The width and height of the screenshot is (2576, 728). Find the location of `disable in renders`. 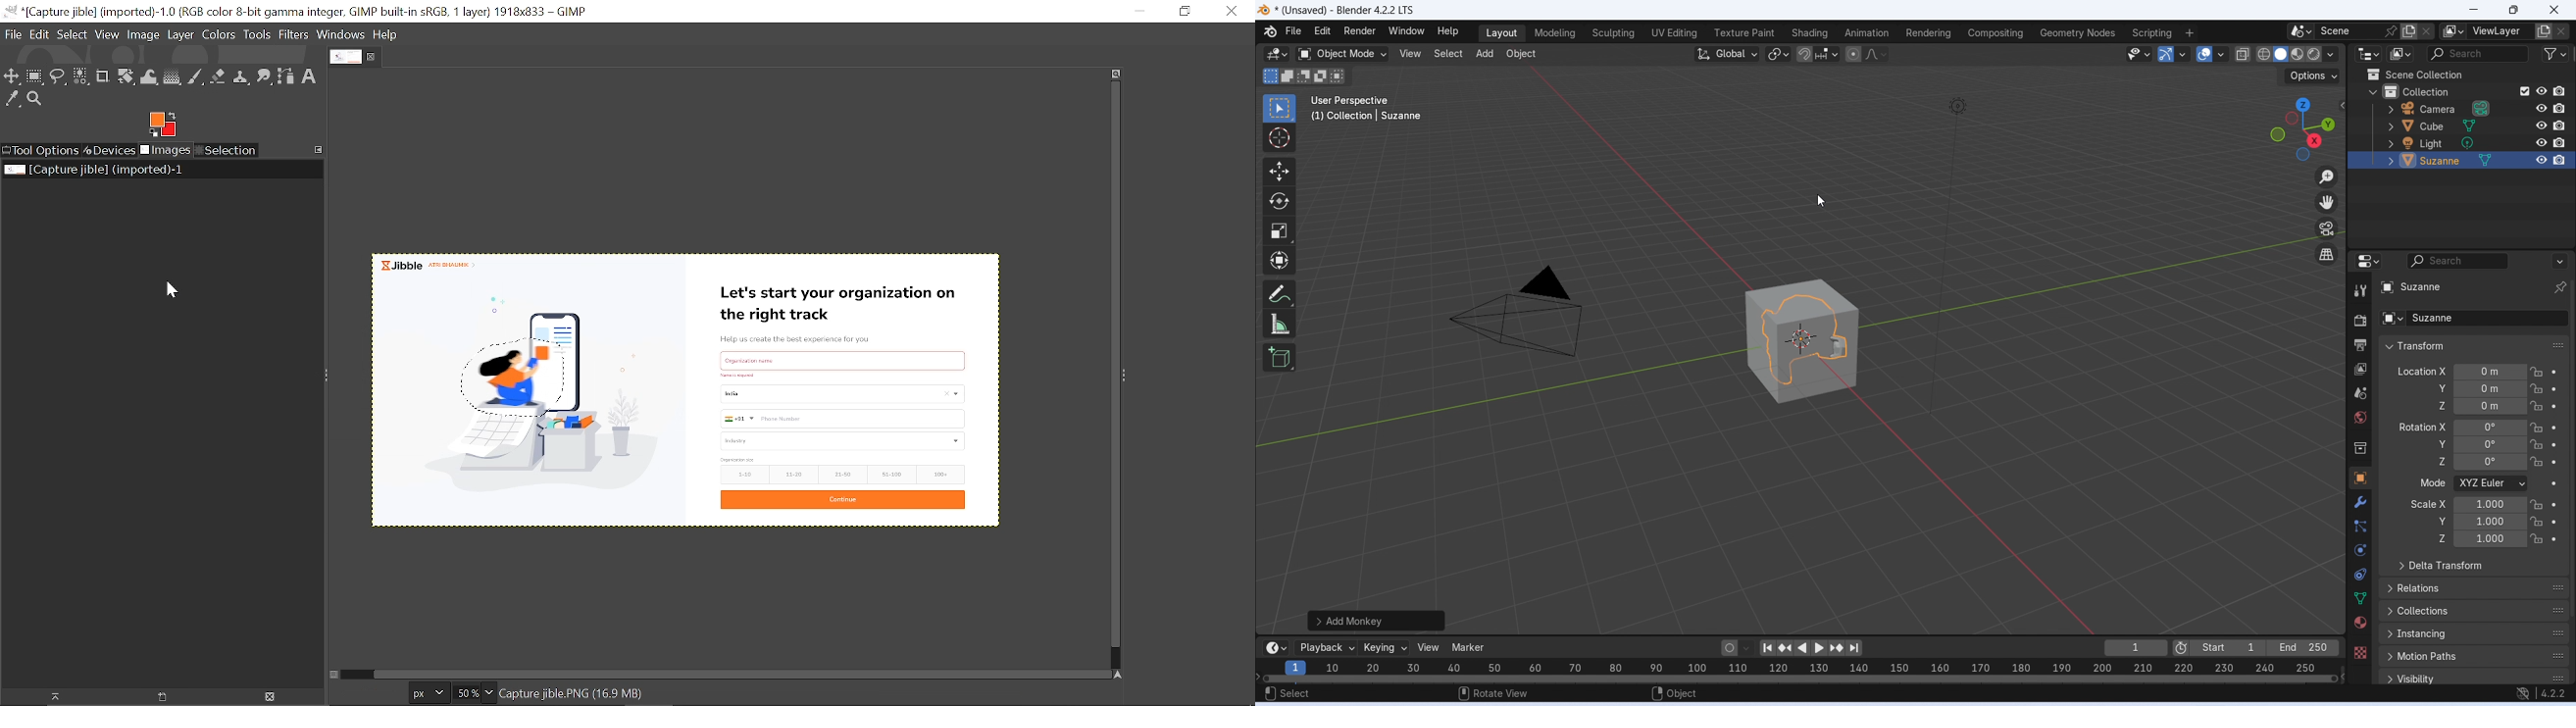

disable in renders is located at coordinates (2560, 160).